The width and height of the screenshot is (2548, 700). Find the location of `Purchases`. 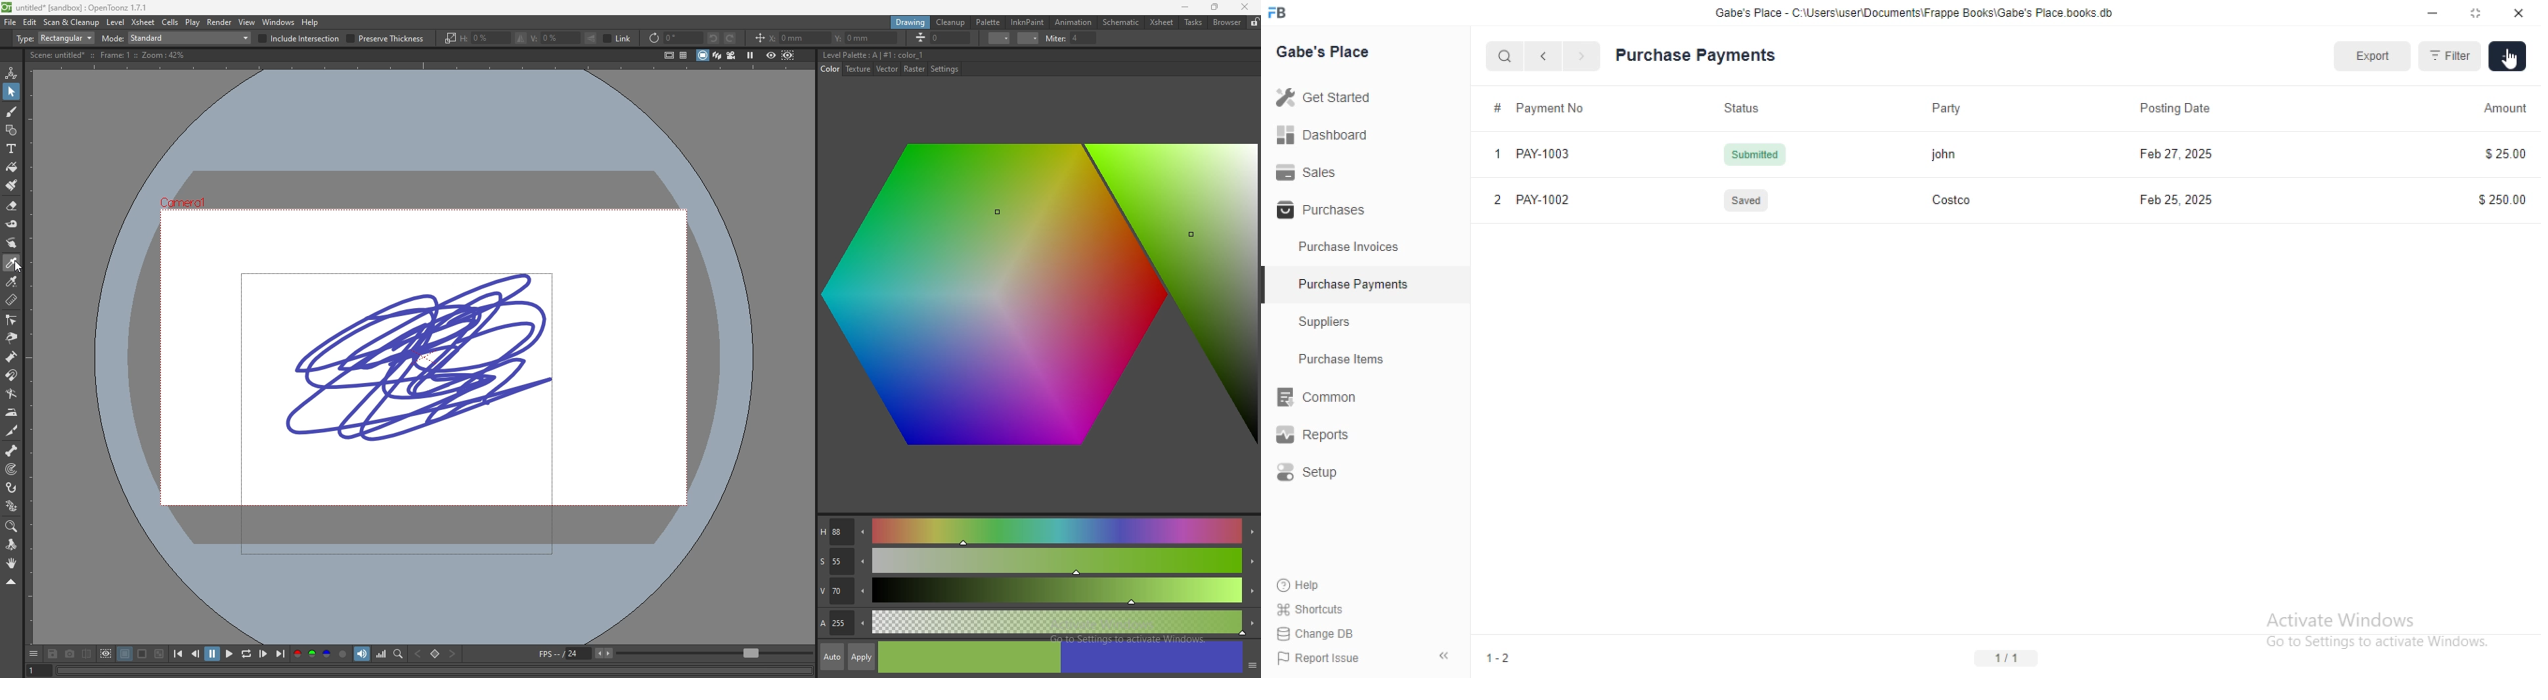

Purchases is located at coordinates (1318, 211).